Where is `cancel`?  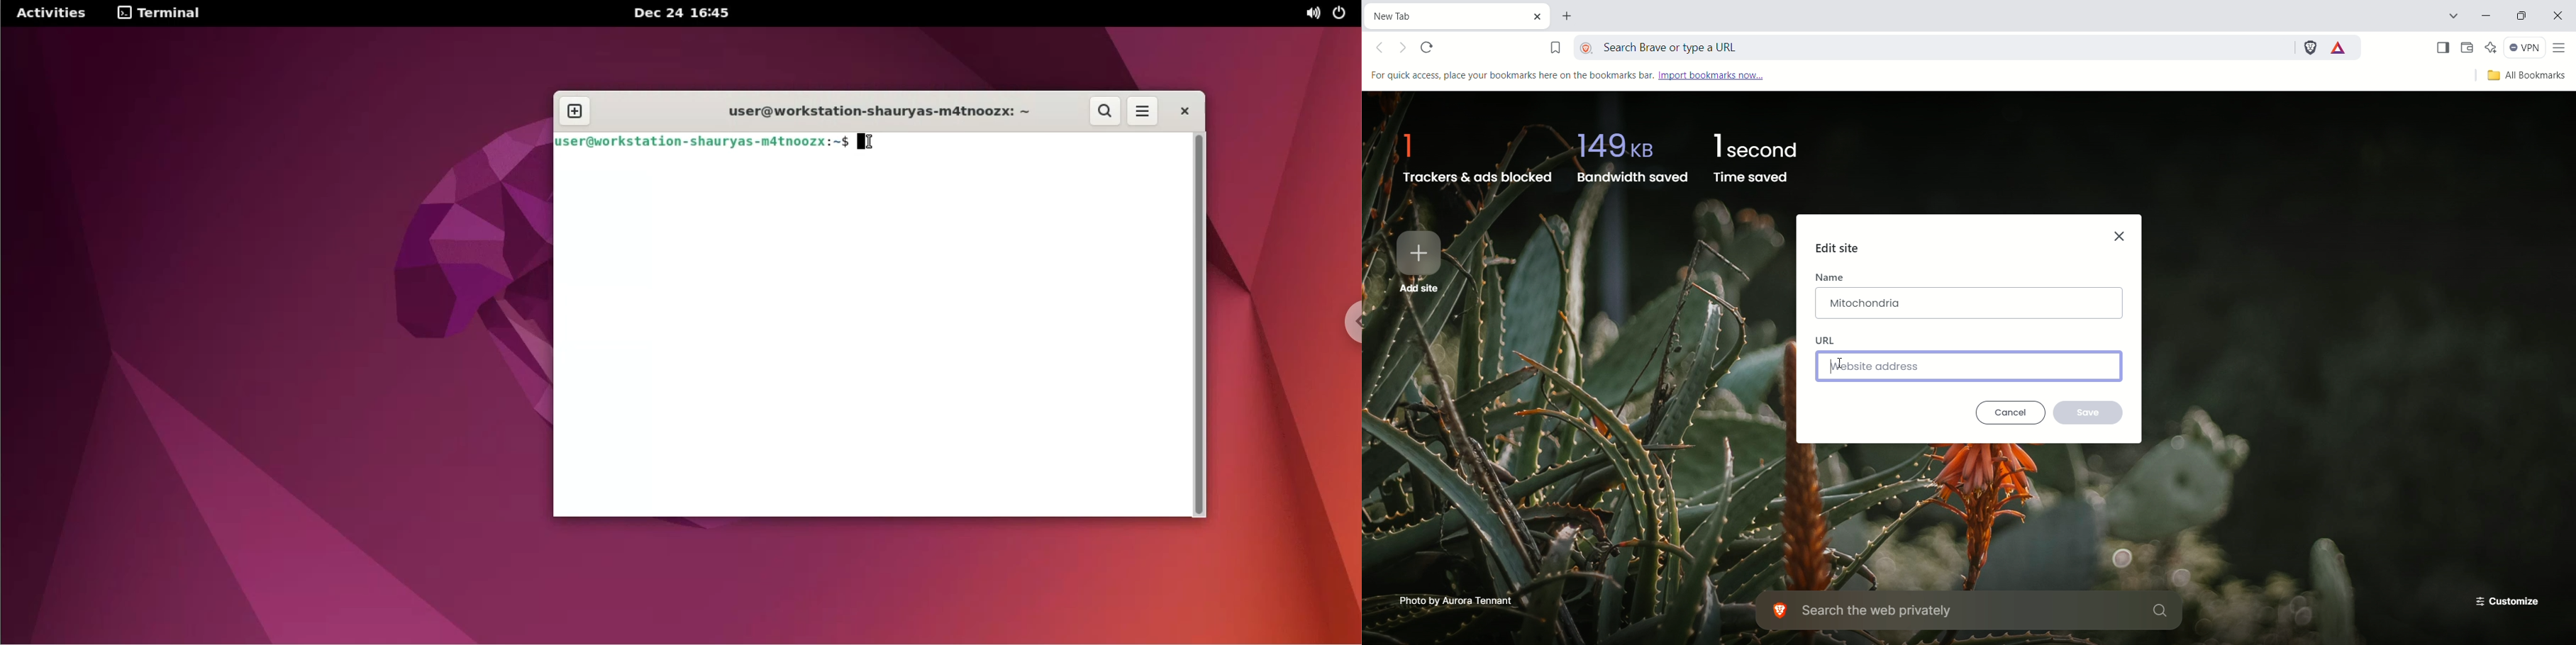
cancel is located at coordinates (2012, 414).